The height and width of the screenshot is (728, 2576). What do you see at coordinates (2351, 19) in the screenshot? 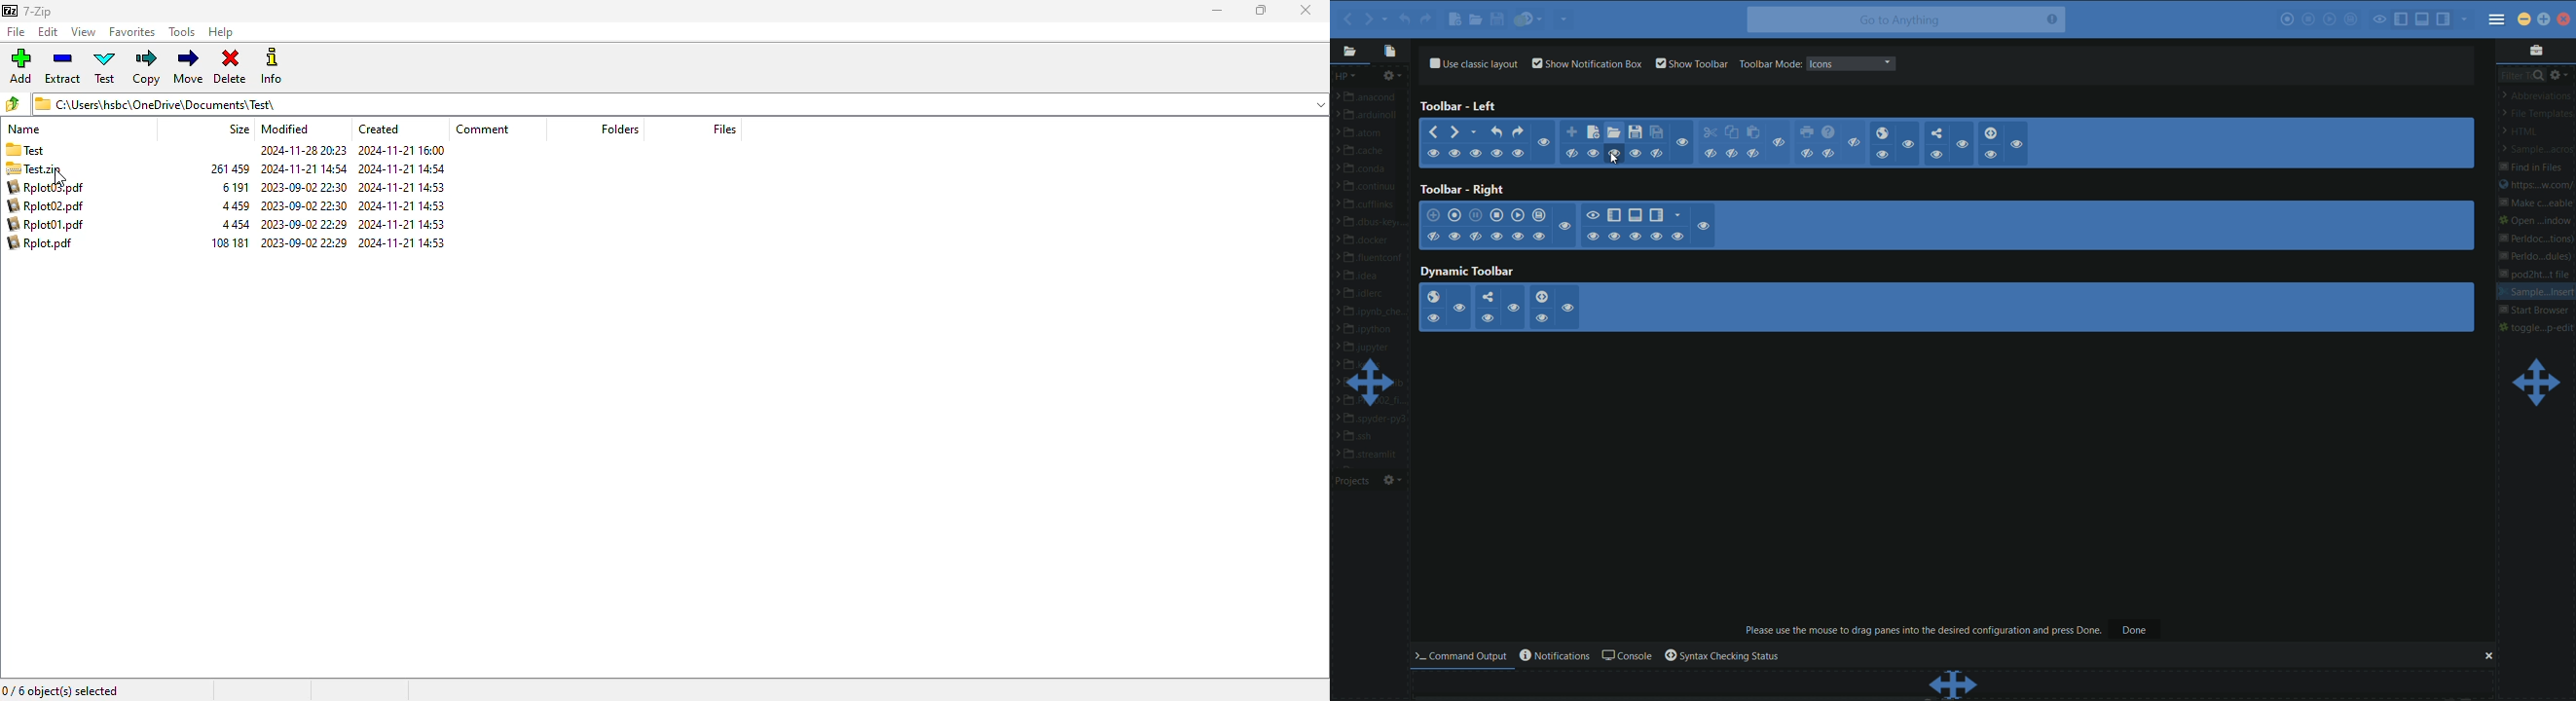
I see `save macros to toolbox` at bounding box center [2351, 19].